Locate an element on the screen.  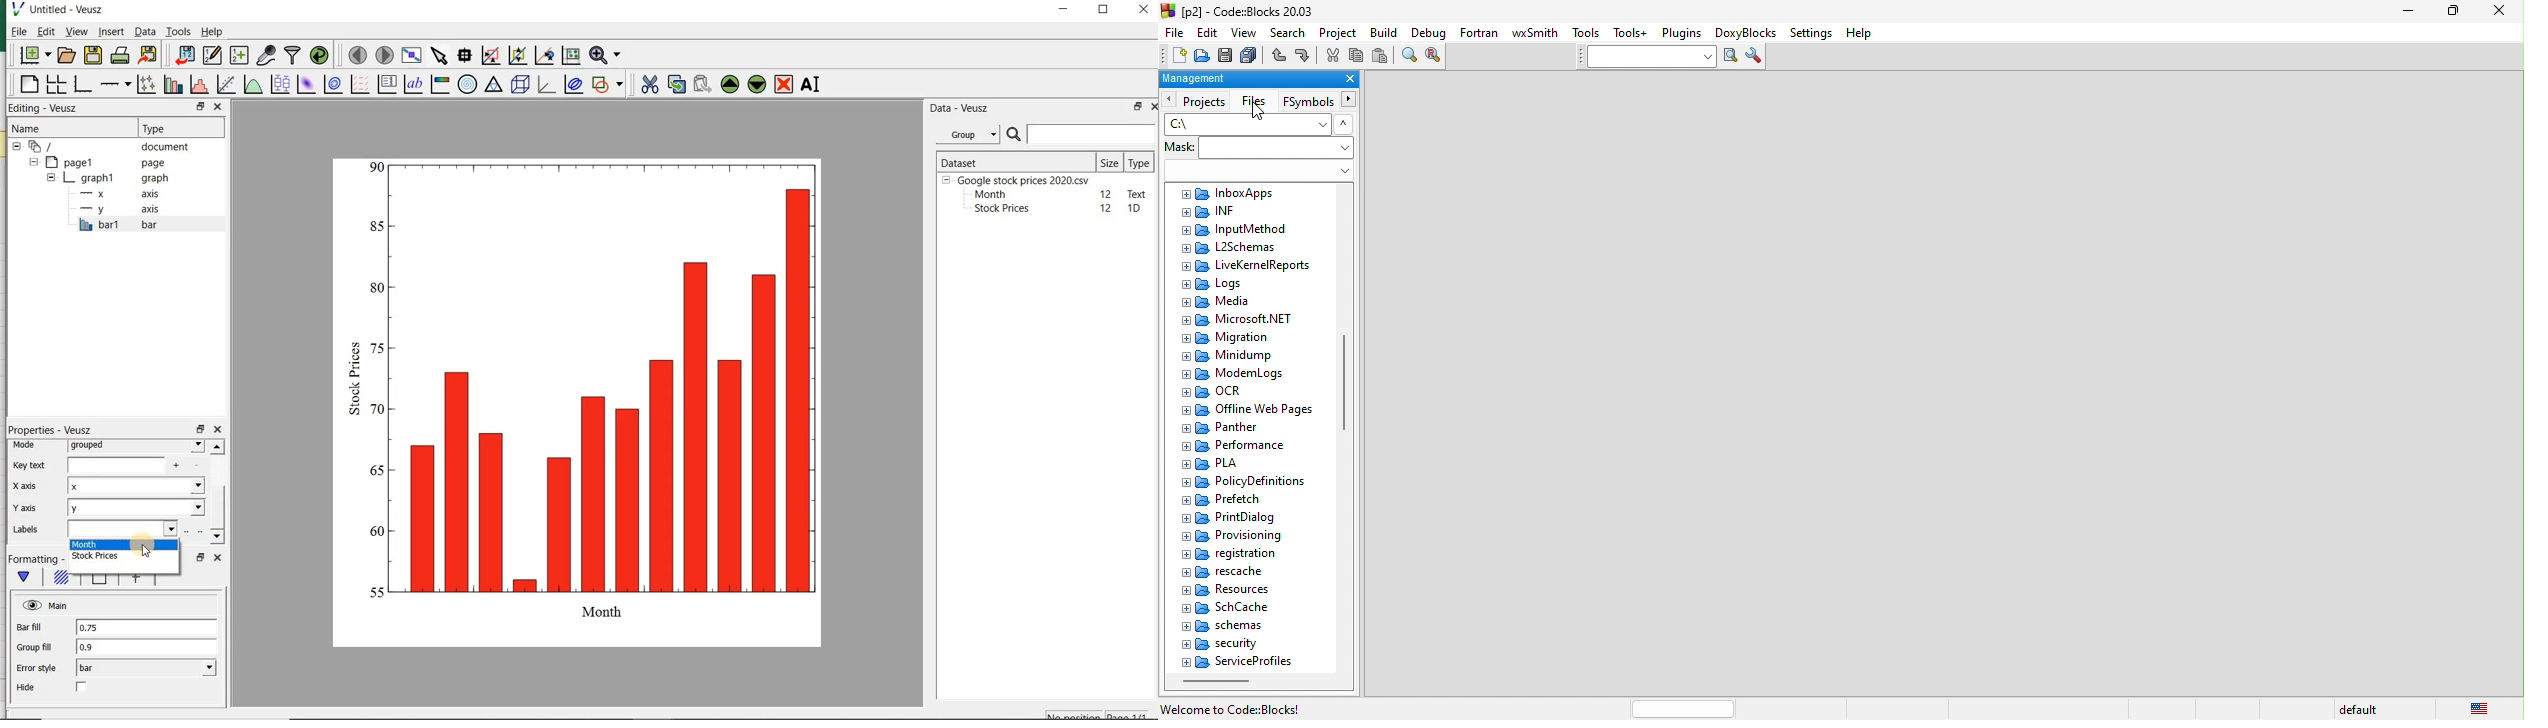
united state is located at coordinates (2479, 707).